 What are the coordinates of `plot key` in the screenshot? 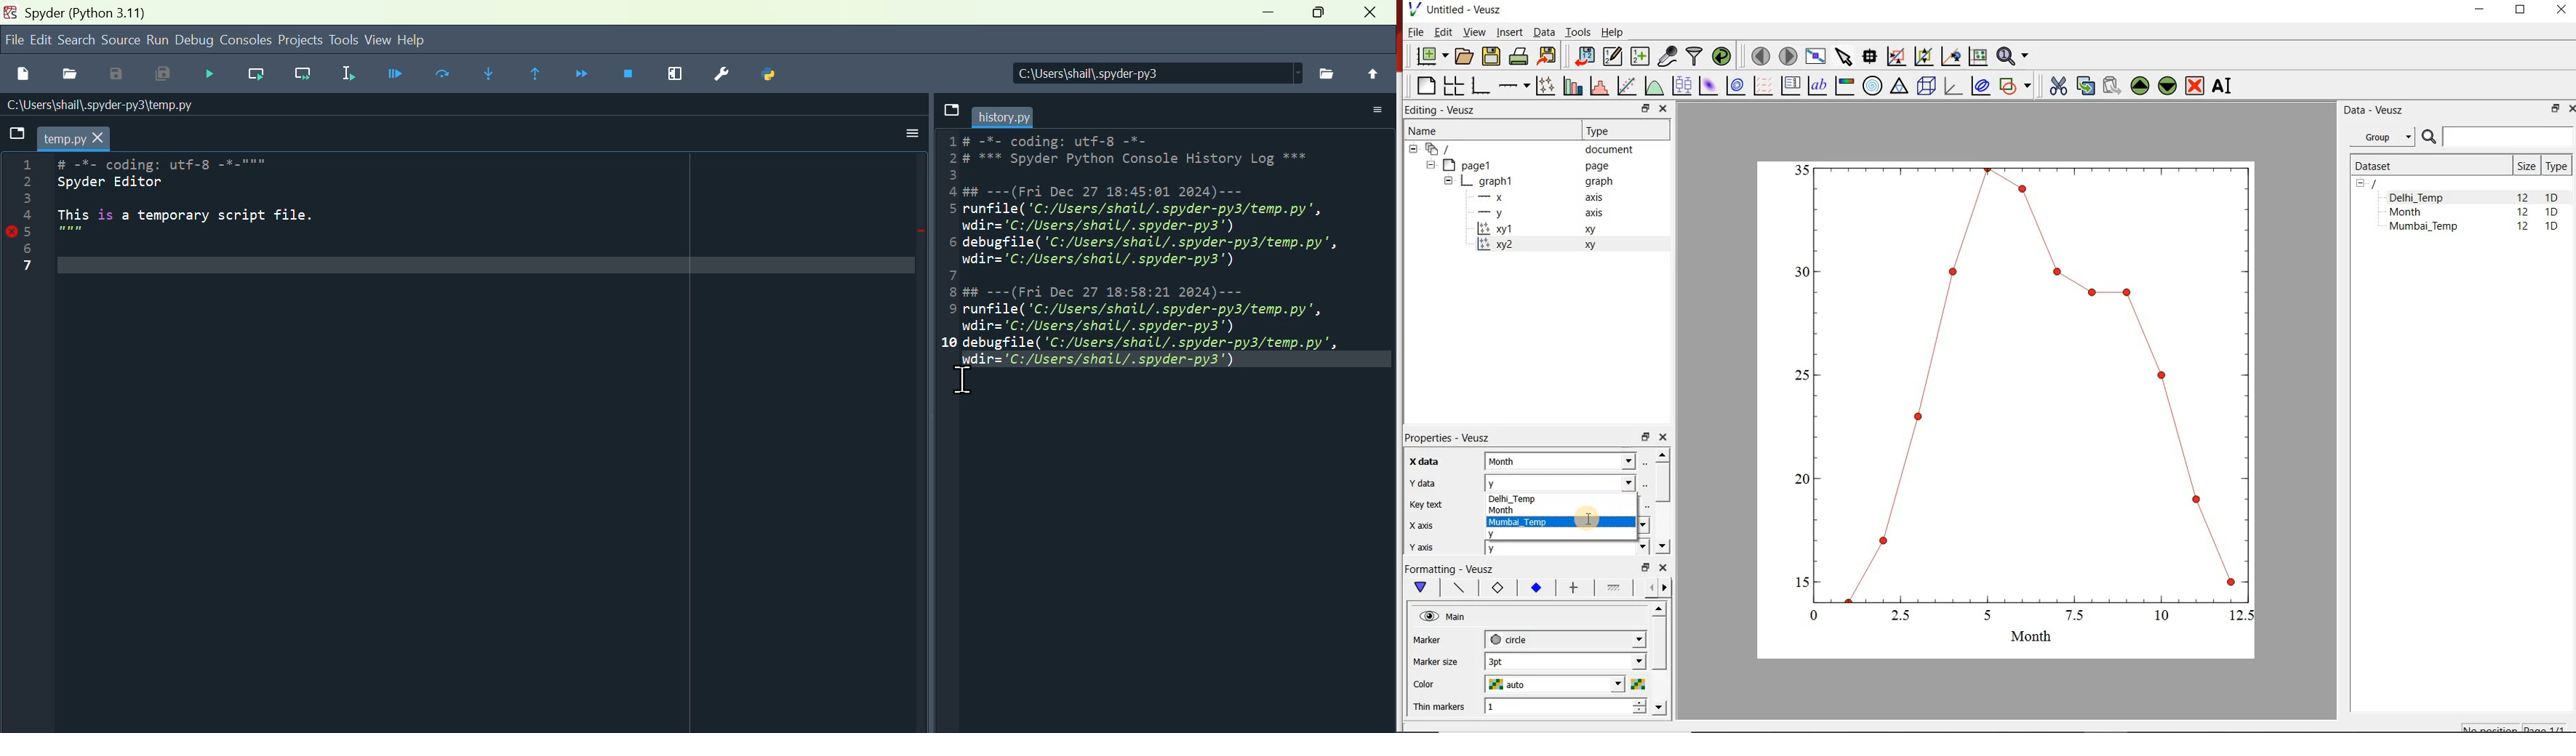 It's located at (1790, 86).